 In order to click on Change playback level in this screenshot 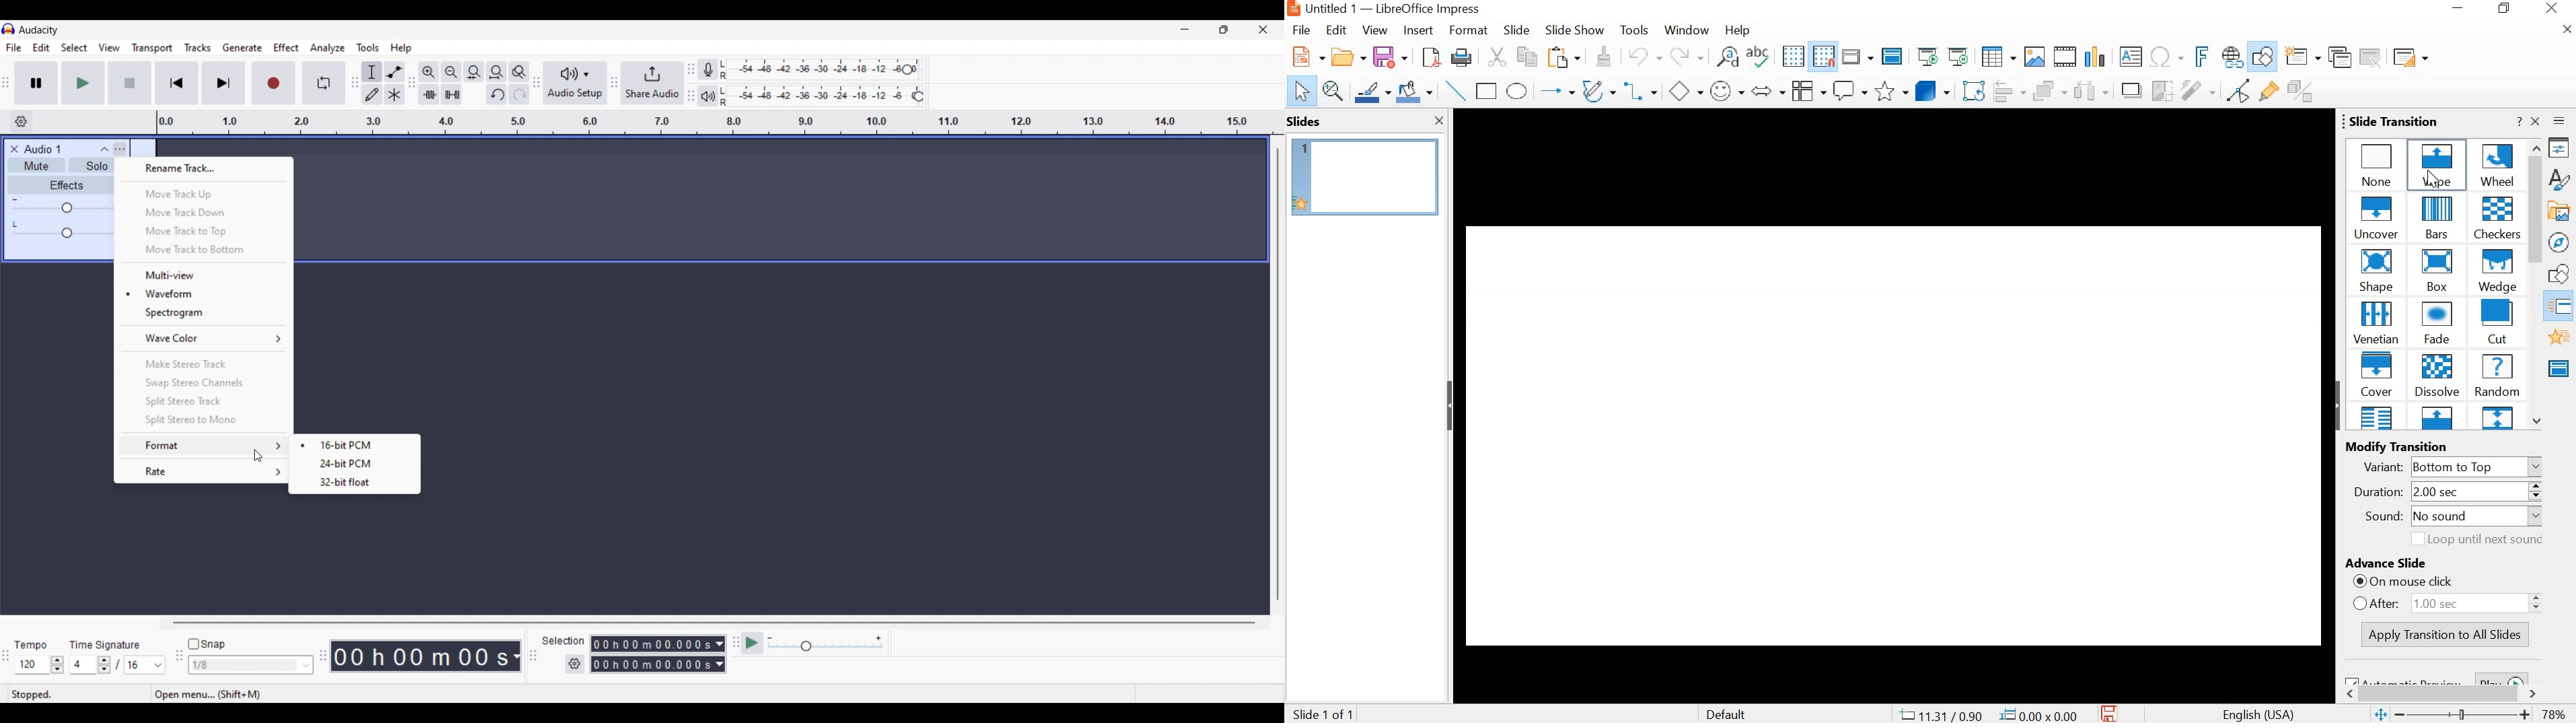, I will do `click(919, 97)`.